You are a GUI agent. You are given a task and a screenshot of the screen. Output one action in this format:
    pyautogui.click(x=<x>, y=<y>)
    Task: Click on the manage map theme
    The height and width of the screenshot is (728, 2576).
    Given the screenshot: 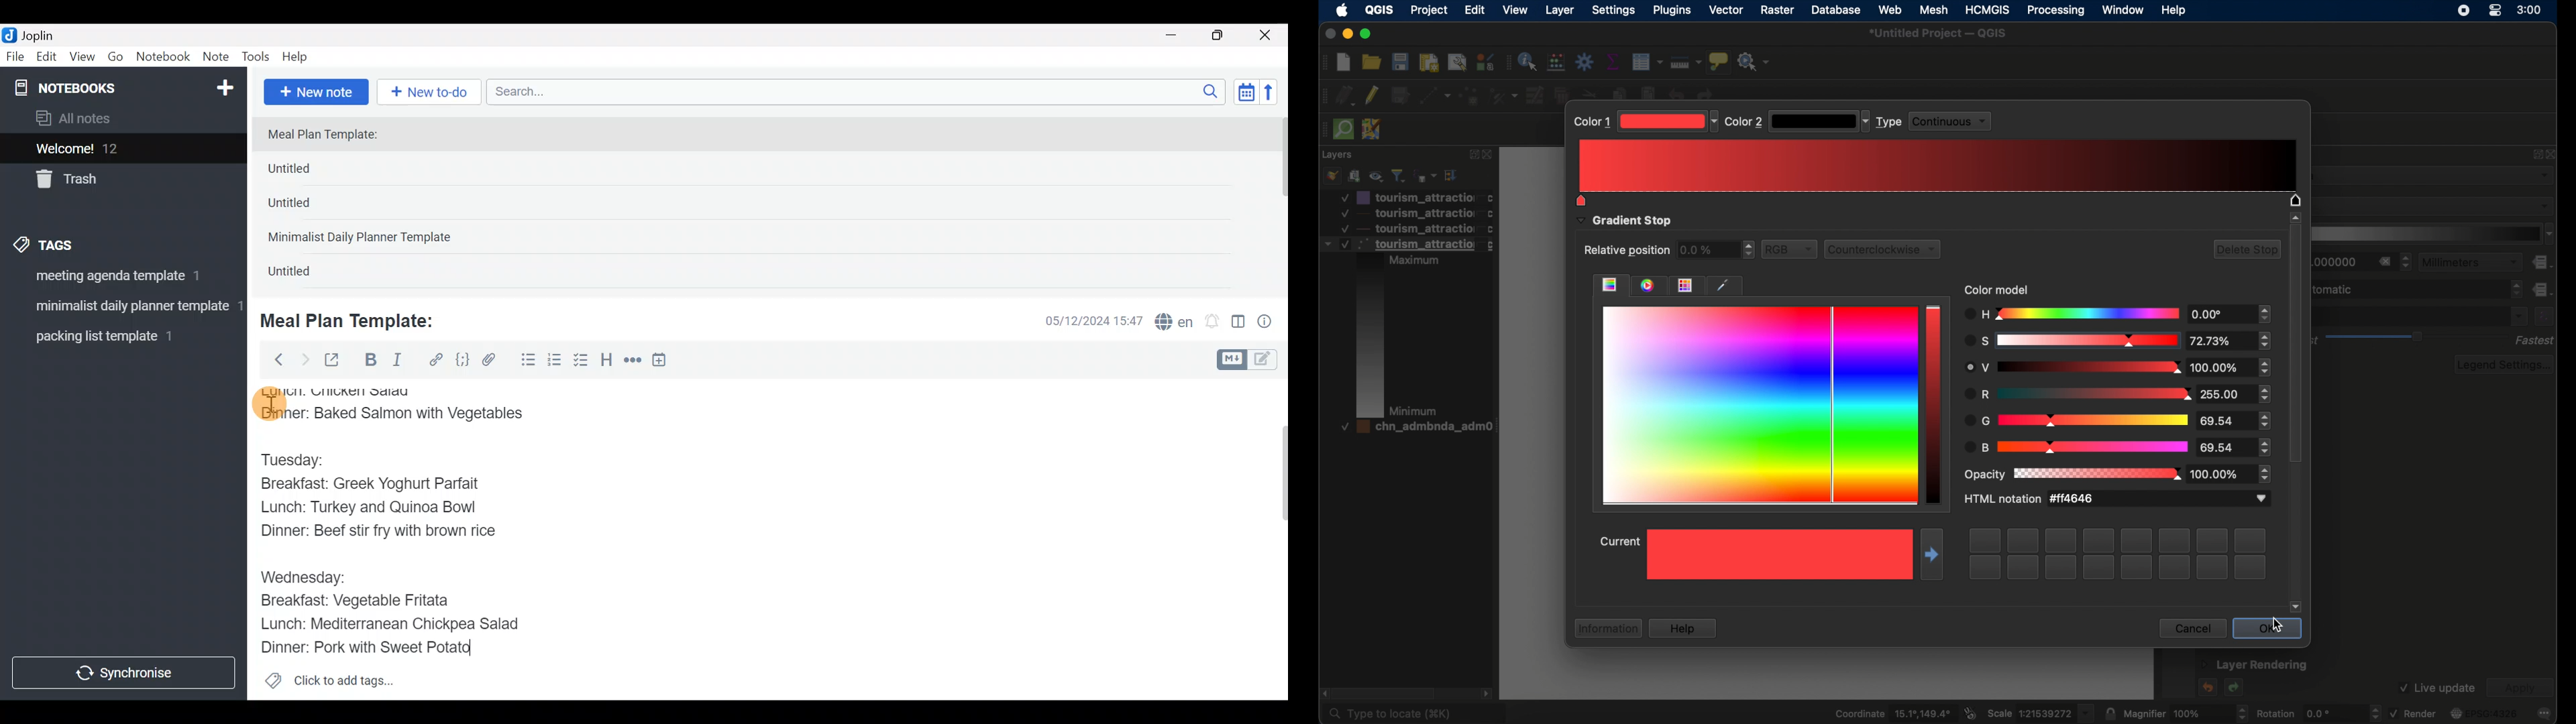 What is the action you would take?
    pyautogui.click(x=1377, y=176)
    